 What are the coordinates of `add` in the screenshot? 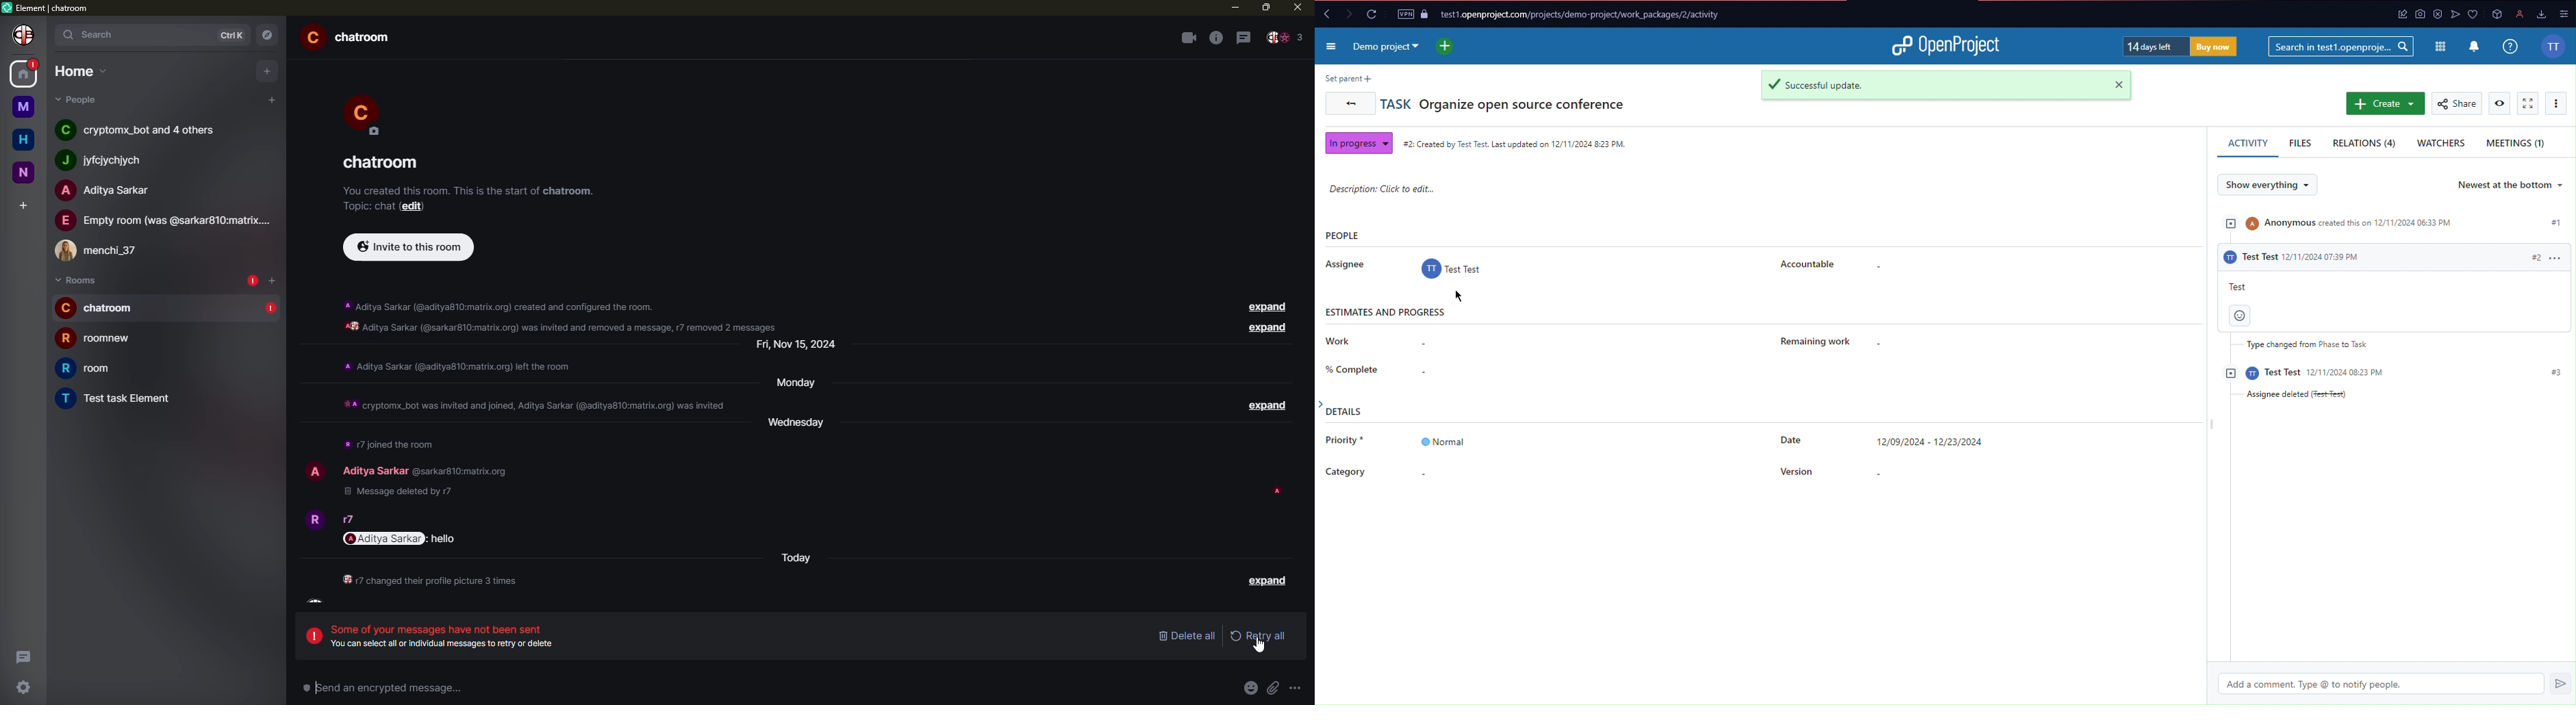 It's located at (22, 203).